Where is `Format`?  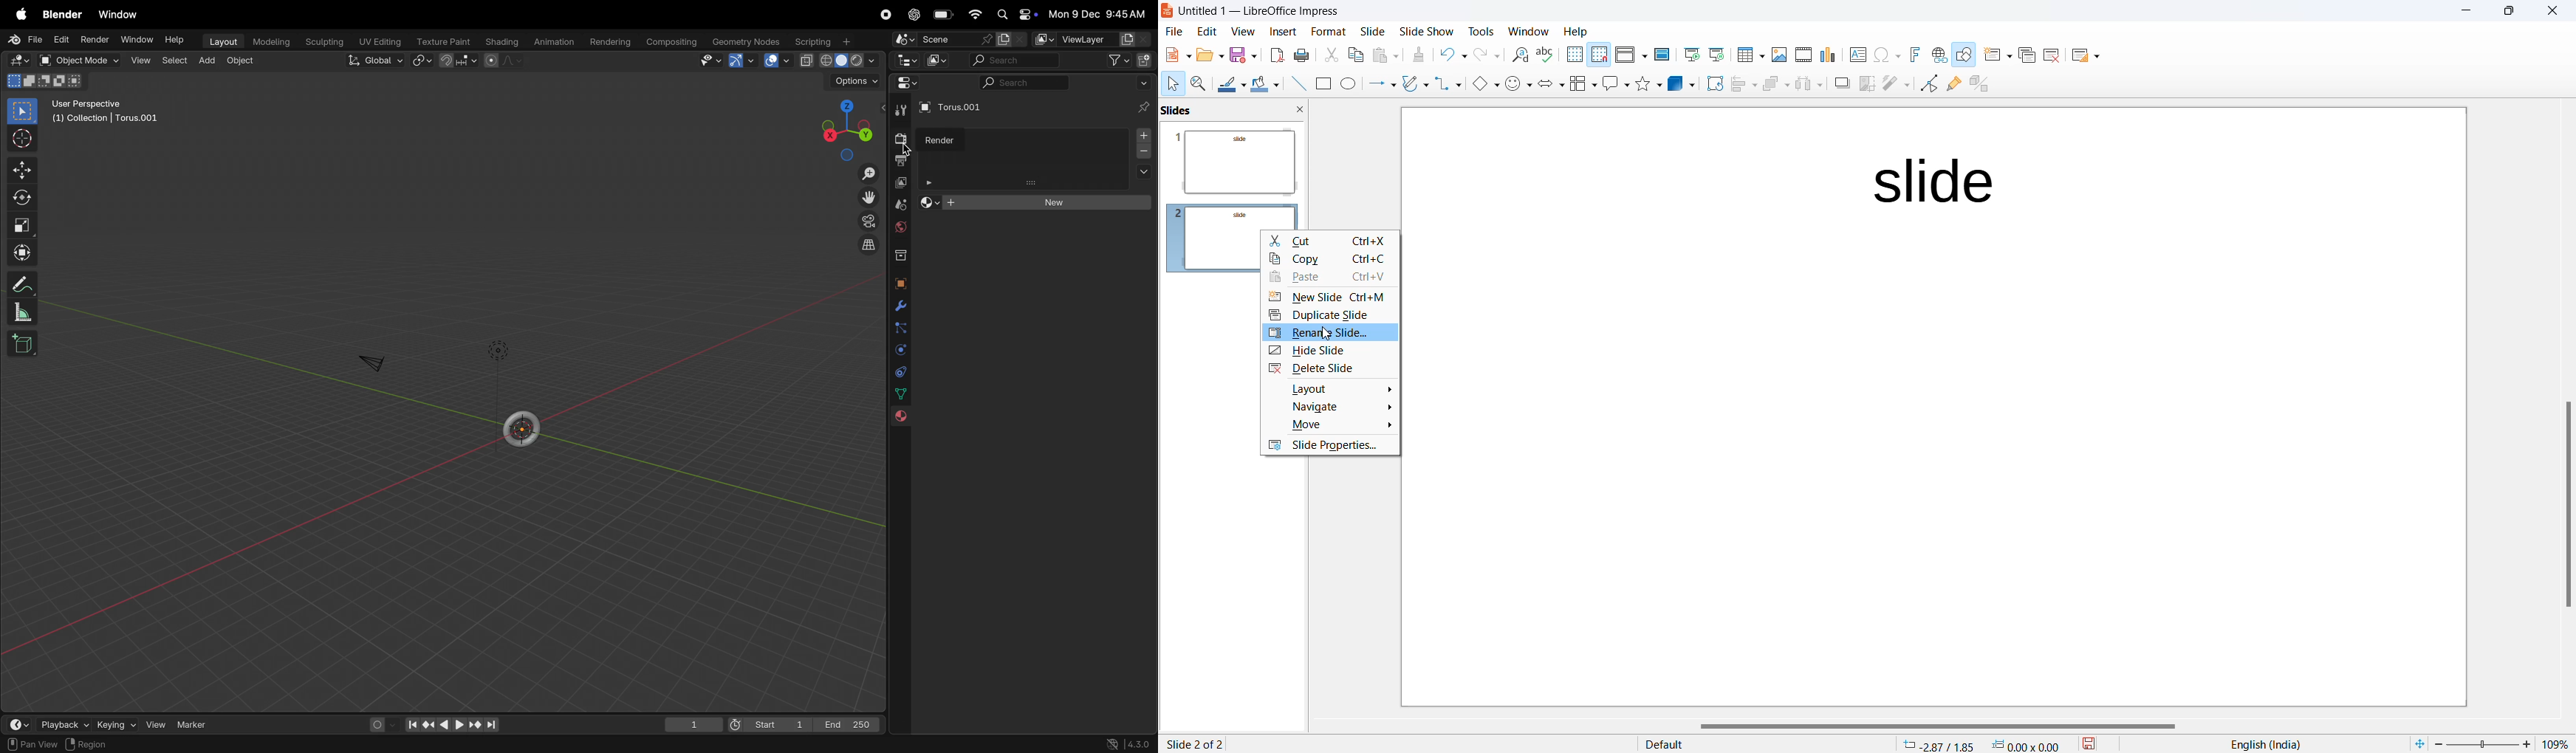 Format is located at coordinates (1324, 30).